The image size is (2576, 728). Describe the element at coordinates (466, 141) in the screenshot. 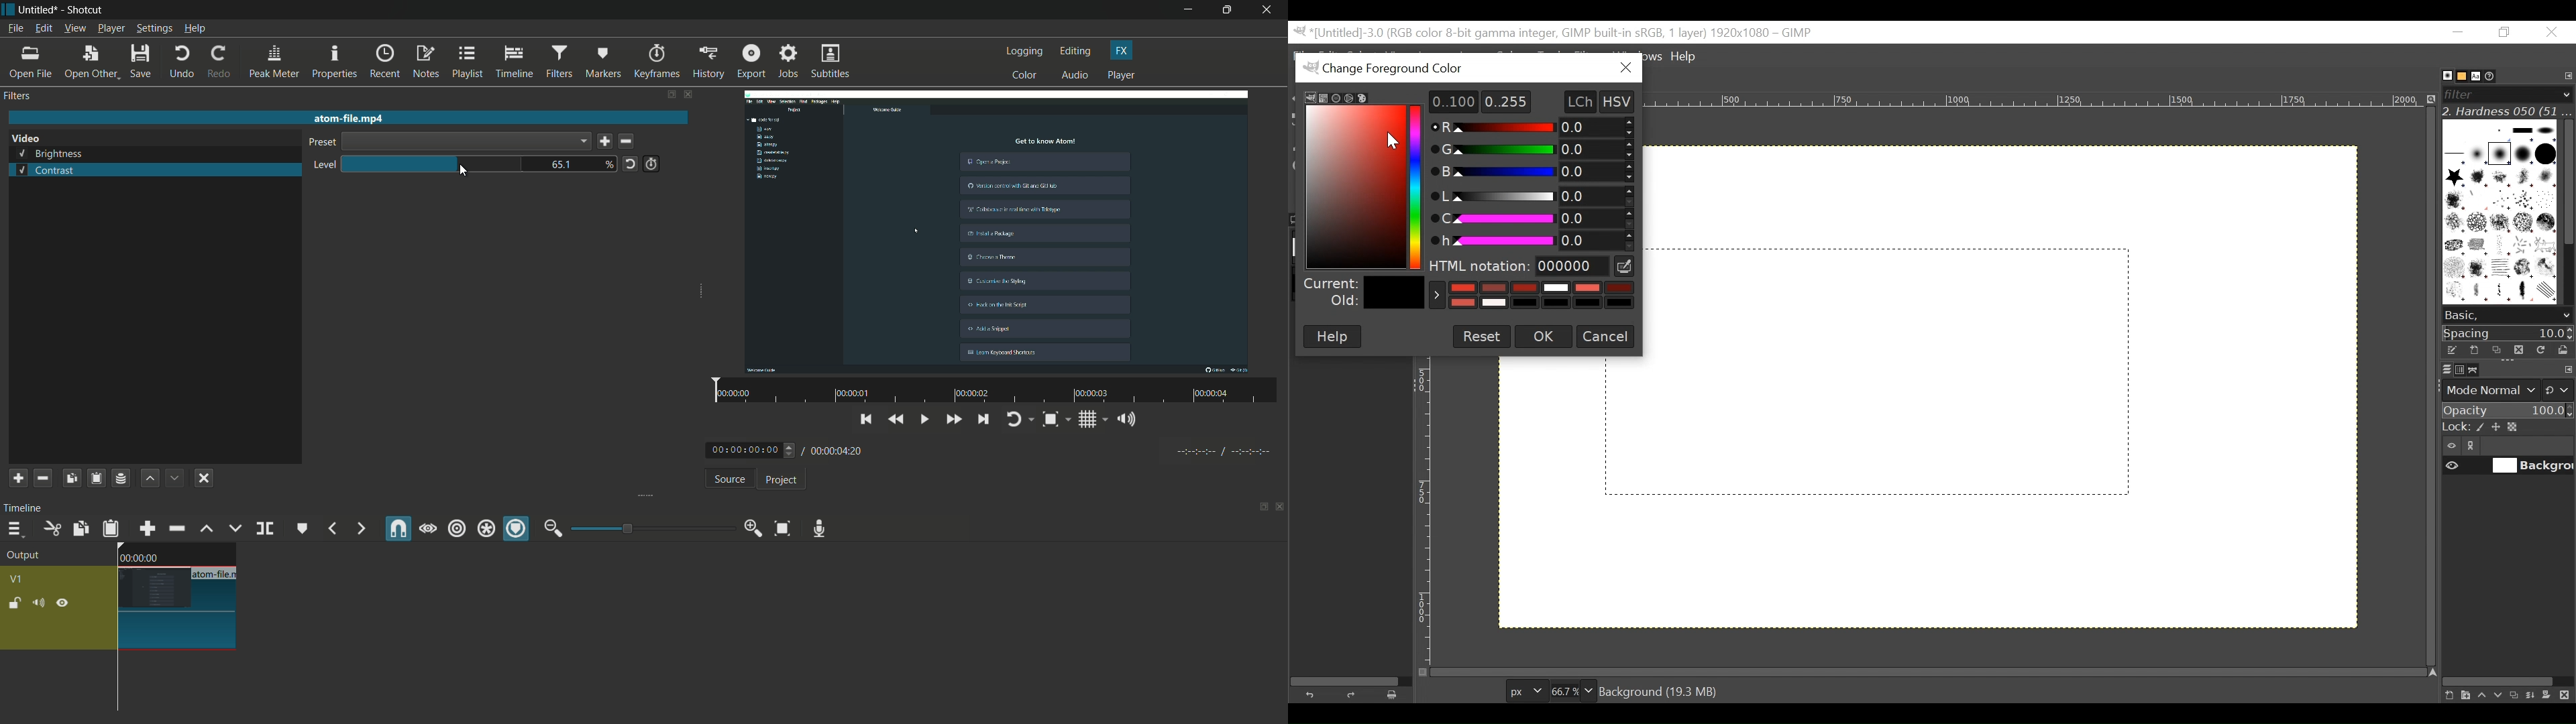

I see `dropdown` at that location.